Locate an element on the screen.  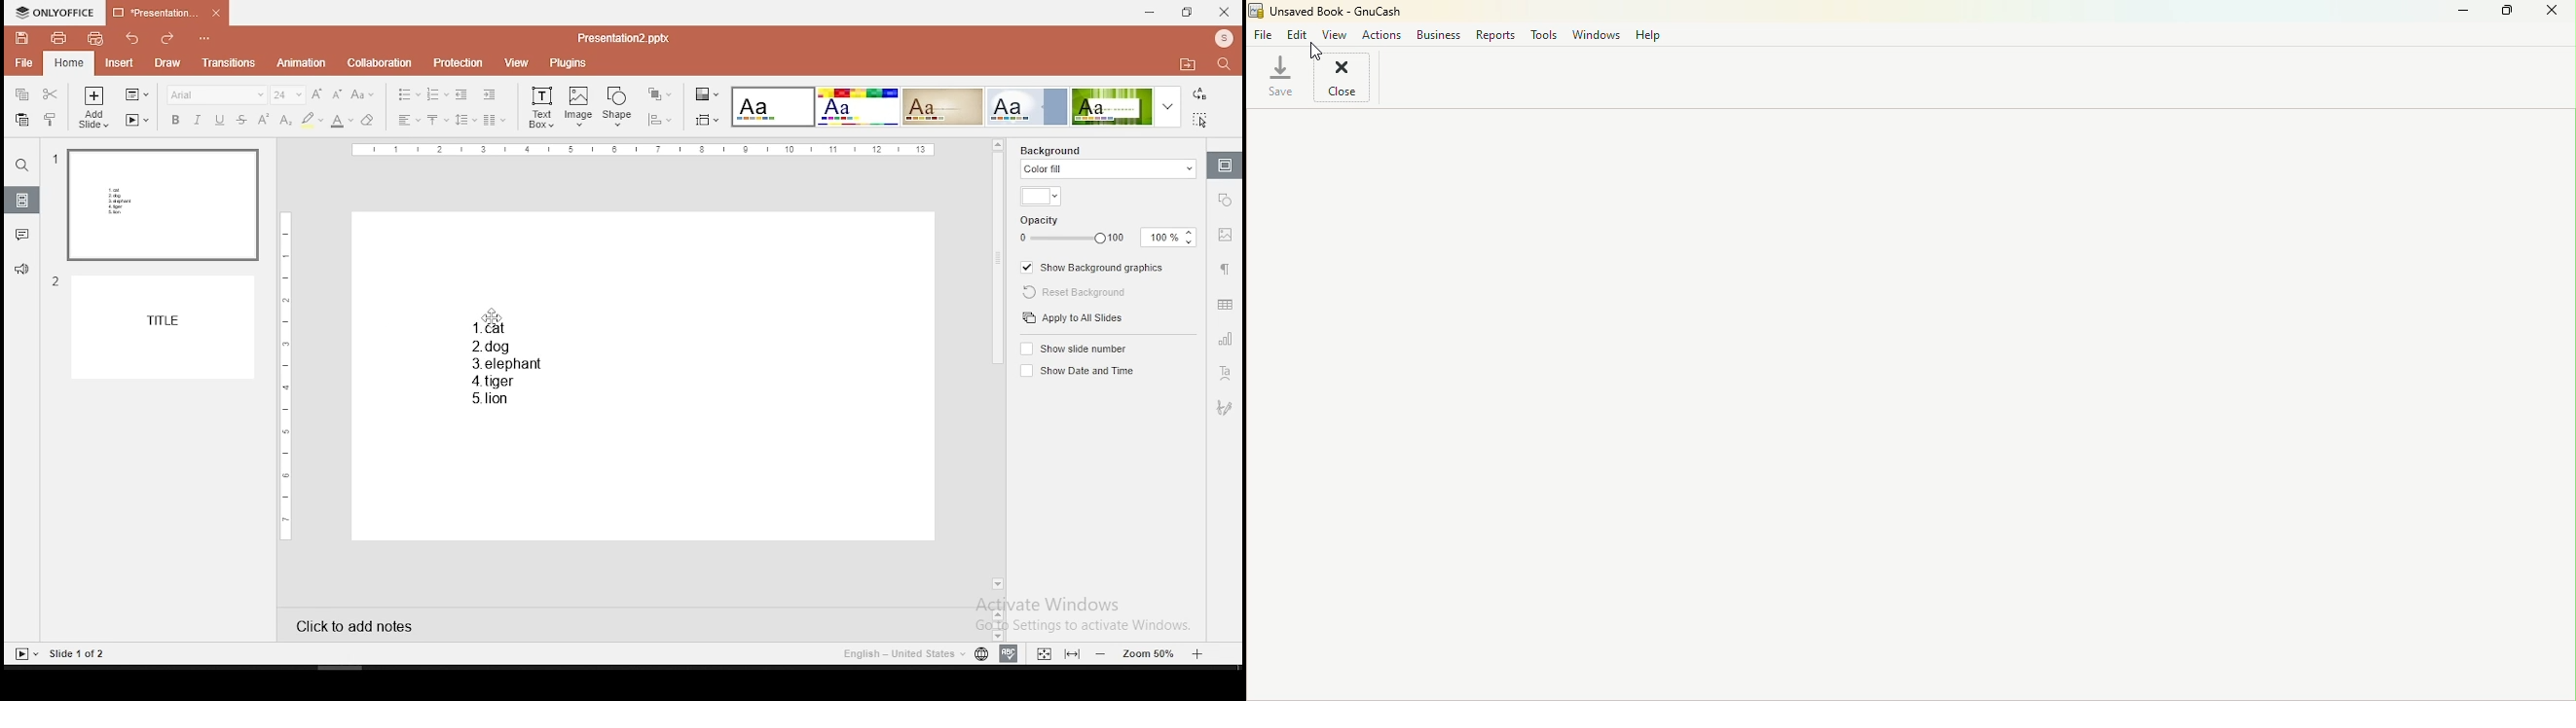
text art tool is located at coordinates (1227, 376).